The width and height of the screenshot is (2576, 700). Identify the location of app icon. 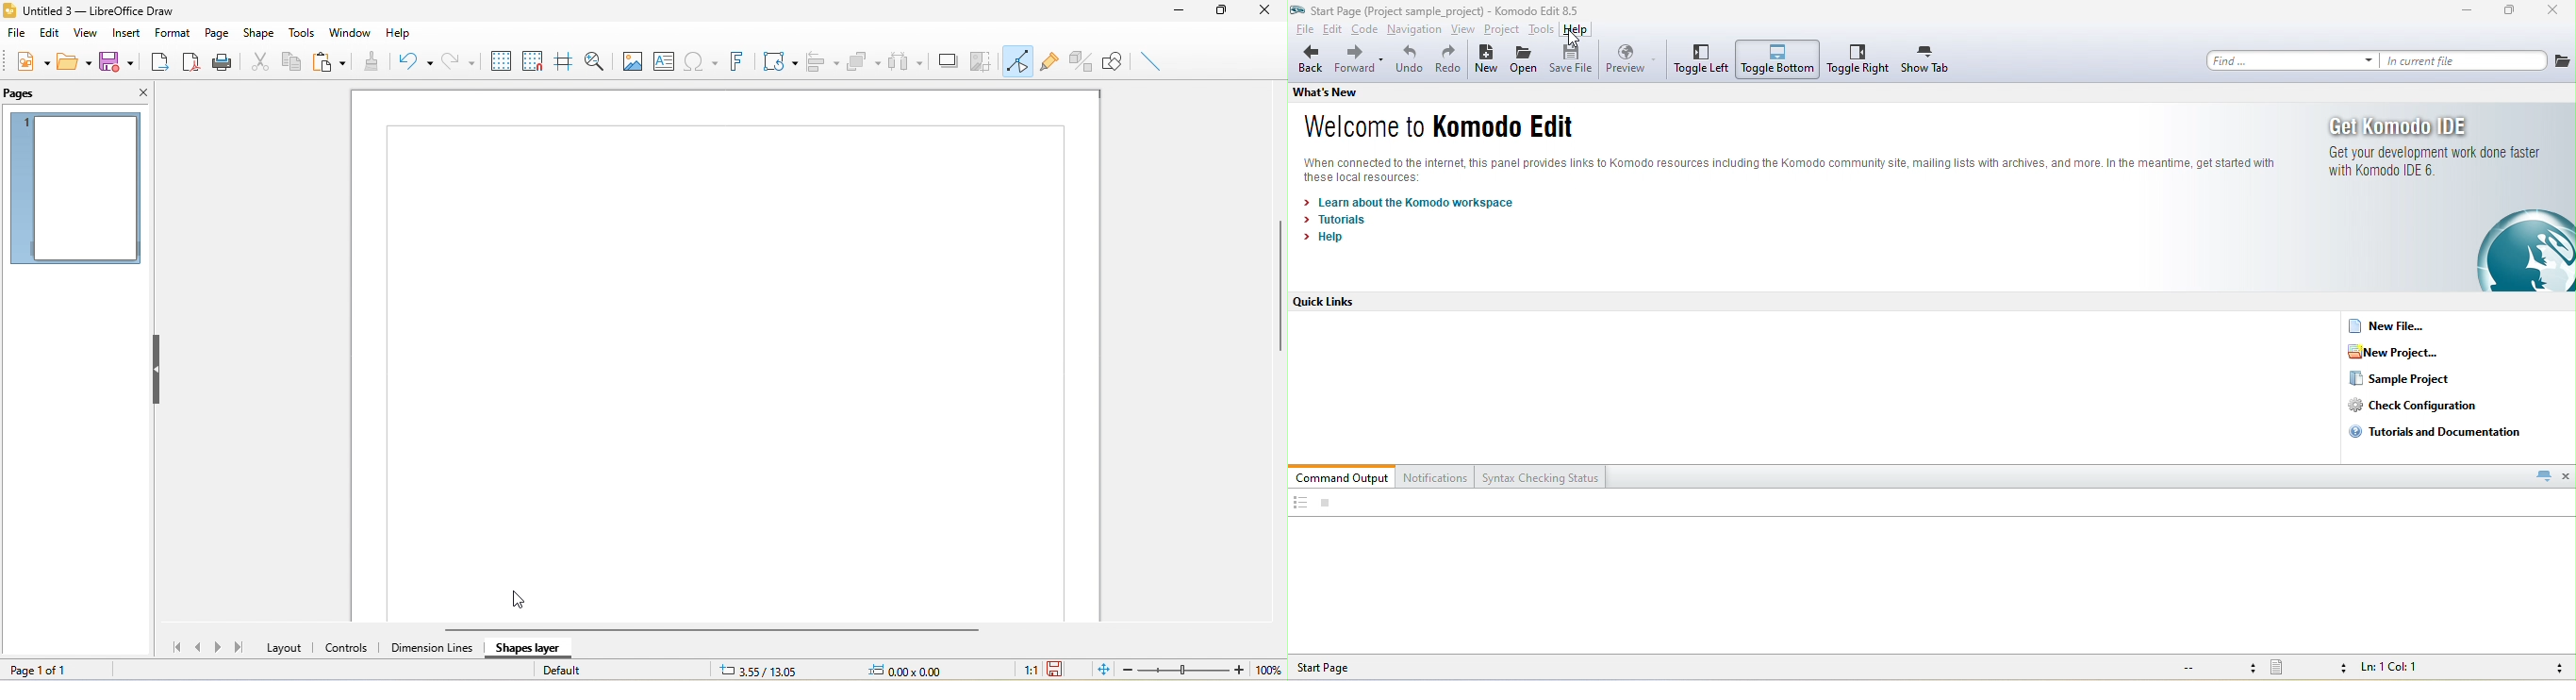
(1298, 9).